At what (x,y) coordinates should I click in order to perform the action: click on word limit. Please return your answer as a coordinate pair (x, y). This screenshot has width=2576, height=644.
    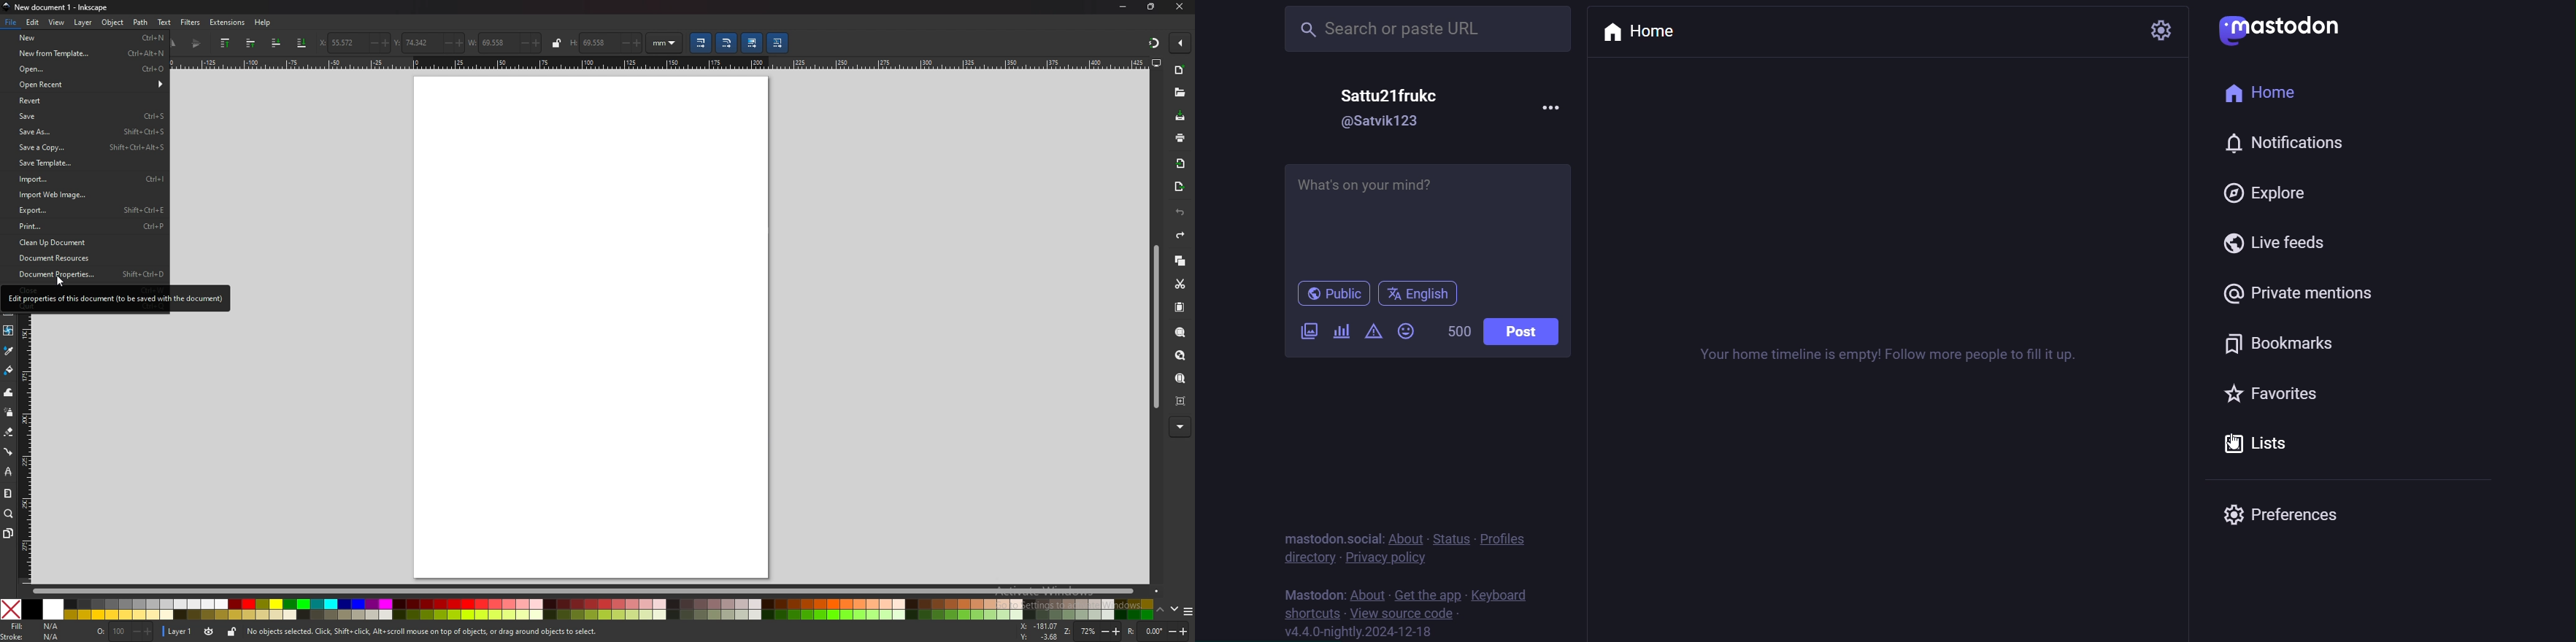
    Looking at the image, I should click on (1456, 330).